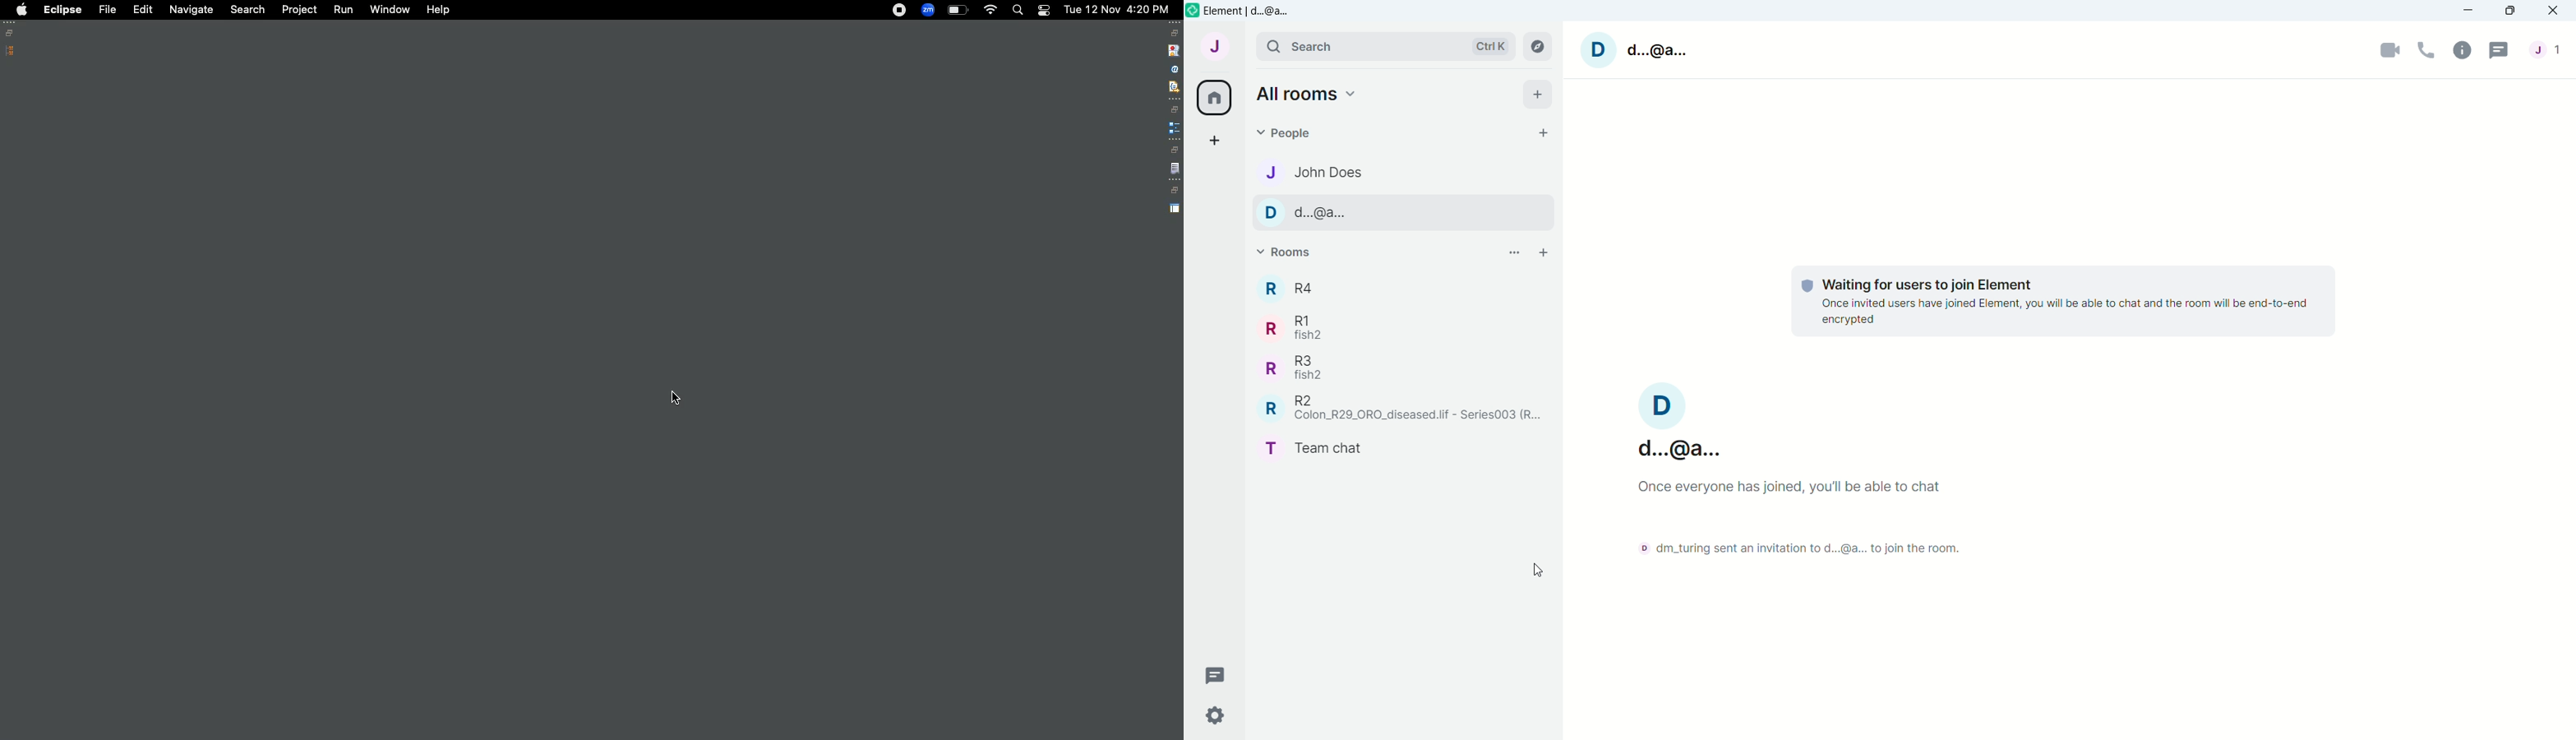 The width and height of the screenshot is (2576, 756). What do you see at coordinates (1807, 547) in the screenshot?
I see `D dm_turing sent an invitation to d...@a... to join the room.` at bounding box center [1807, 547].